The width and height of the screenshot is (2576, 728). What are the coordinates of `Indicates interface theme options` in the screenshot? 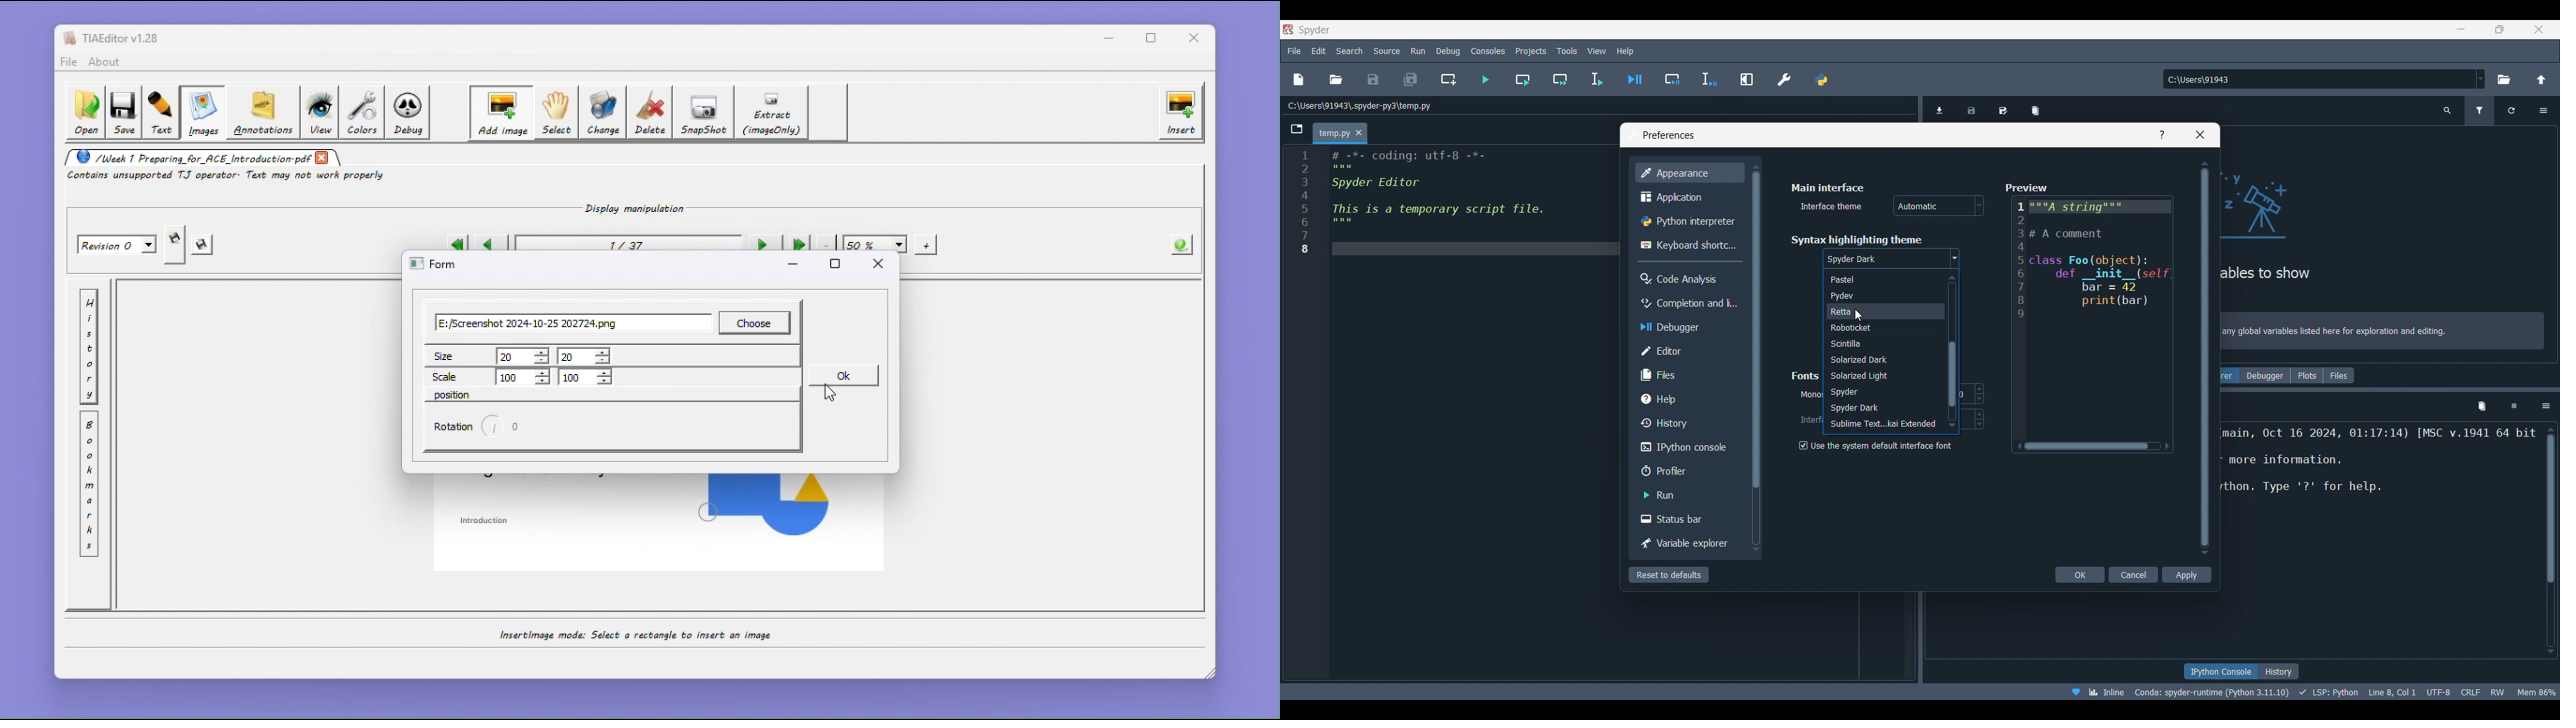 It's located at (1829, 207).